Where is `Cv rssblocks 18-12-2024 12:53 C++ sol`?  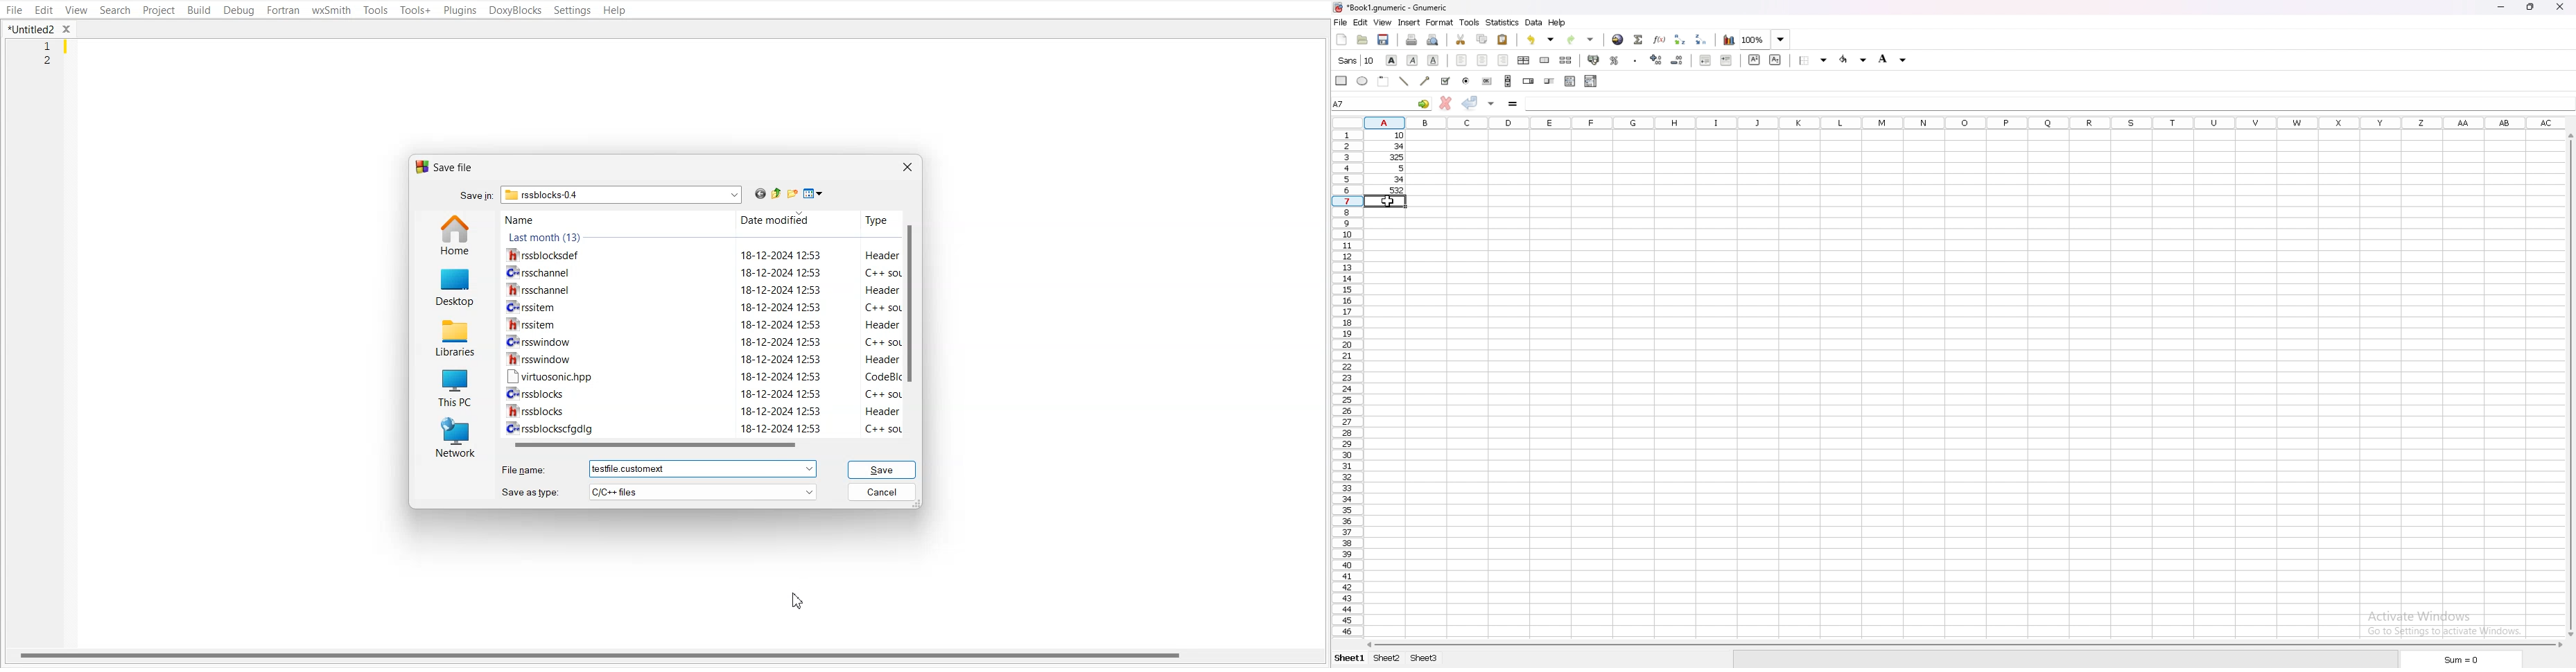
Cv rssblocks 18-12-2024 12:53 C++ sol is located at coordinates (705, 393).